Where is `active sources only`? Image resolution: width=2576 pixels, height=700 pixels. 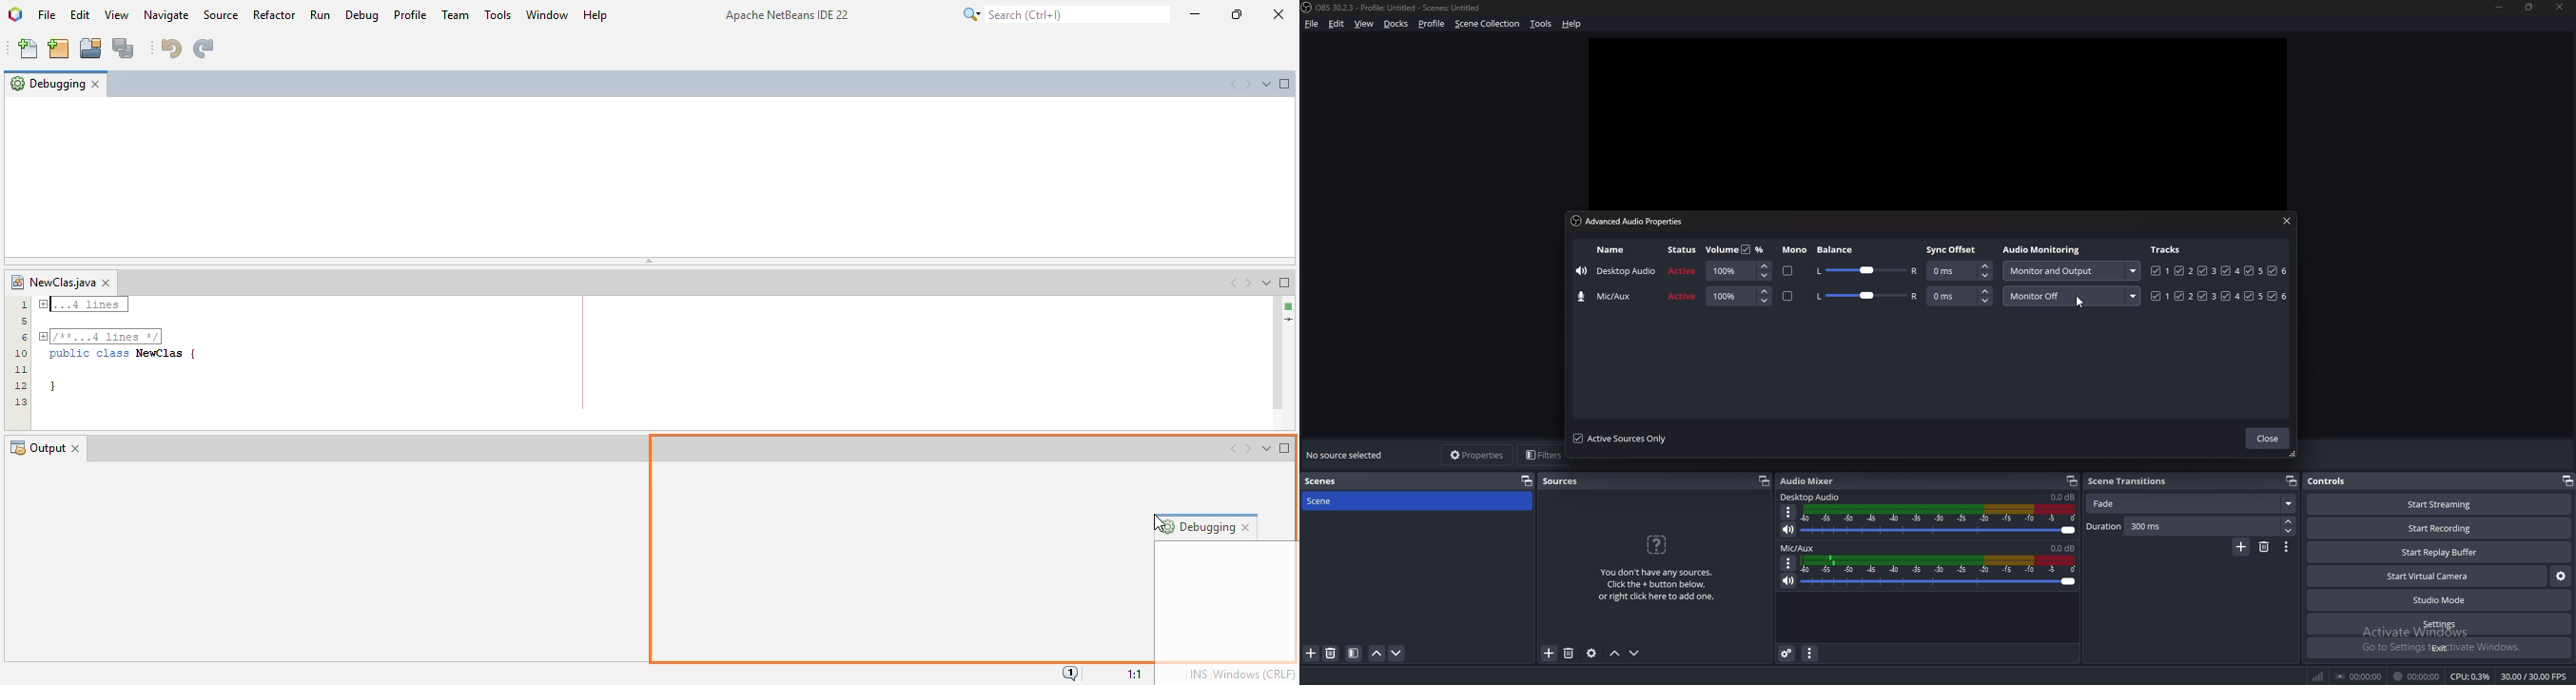
active sources only is located at coordinates (1625, 439).